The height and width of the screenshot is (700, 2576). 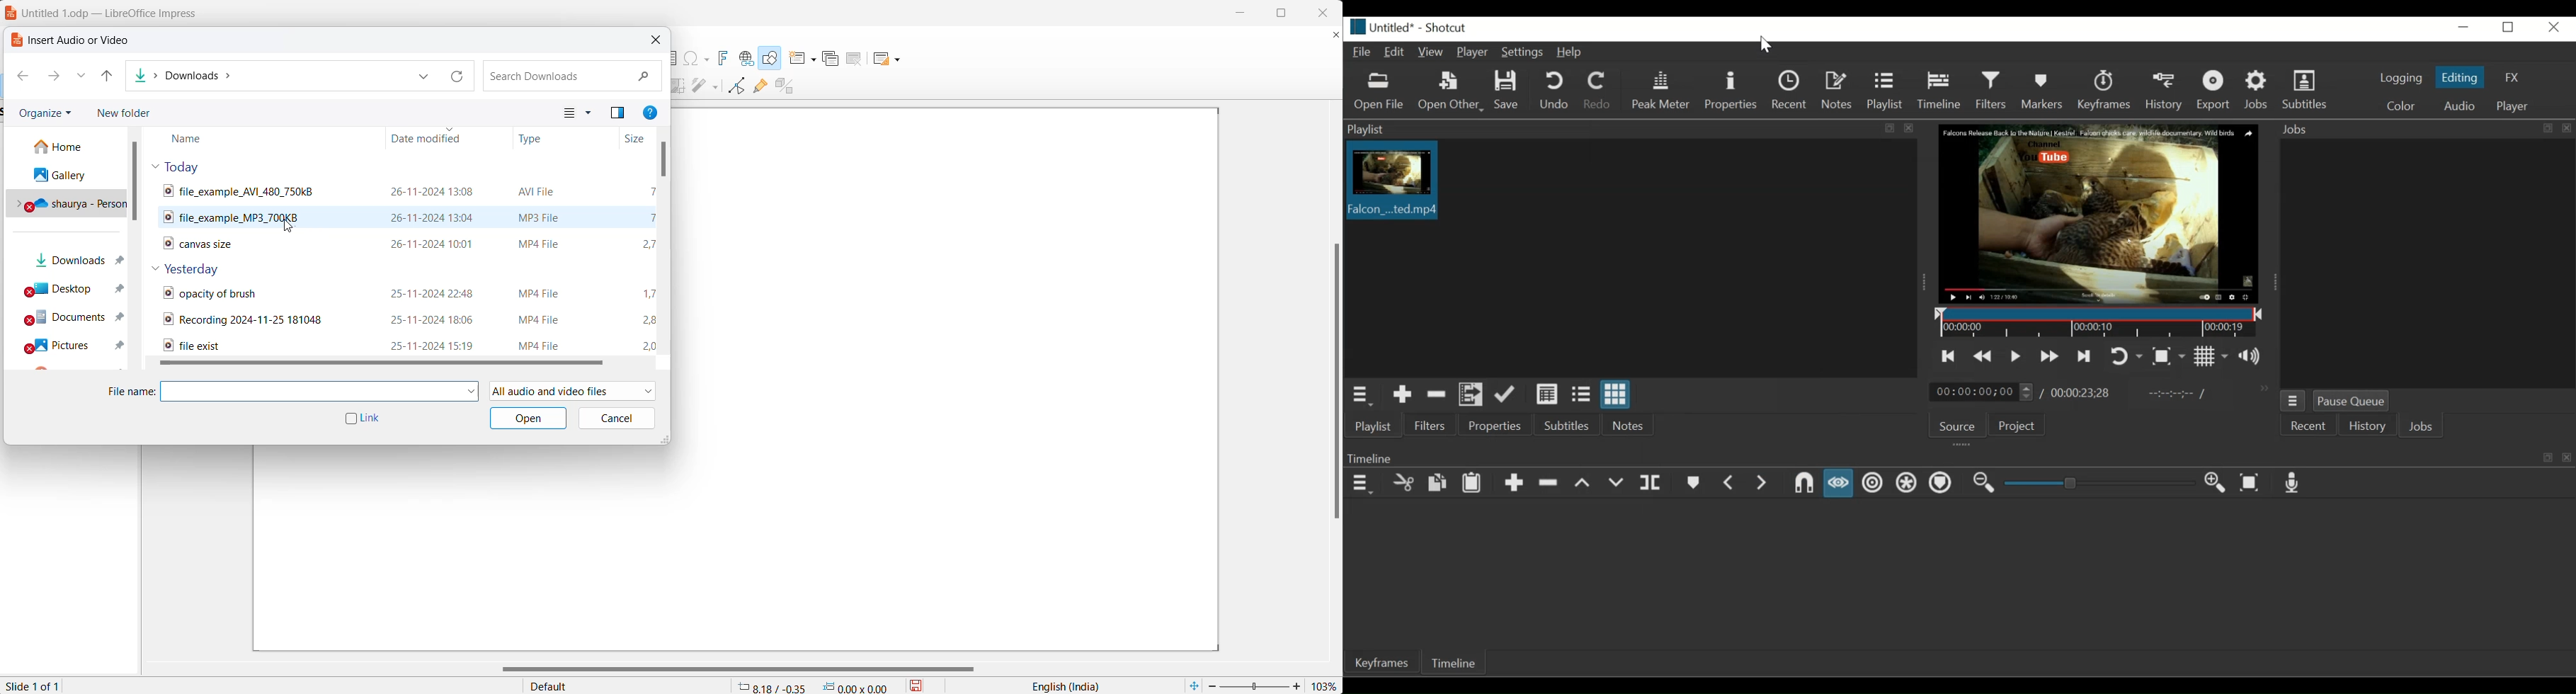 What do you see at coordinates (1194, 685) in the screenshot?
I see `fit current slide to windows` at bounding box center [1194, 685].